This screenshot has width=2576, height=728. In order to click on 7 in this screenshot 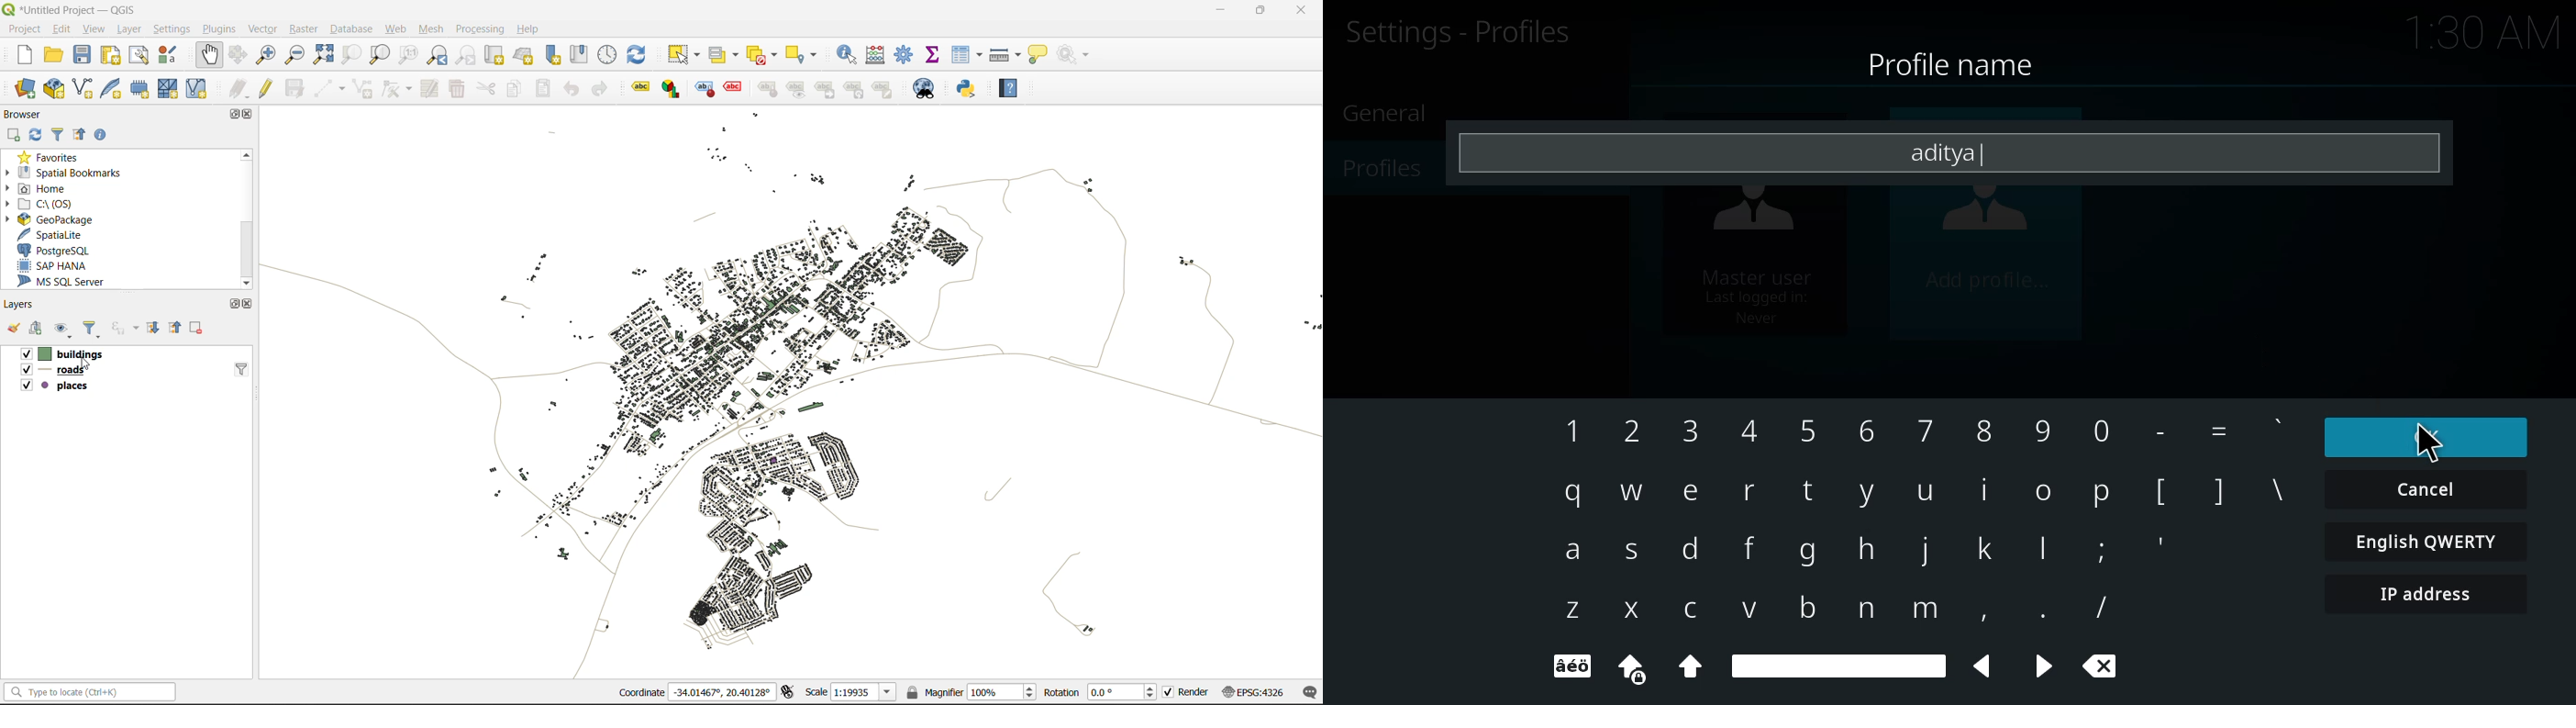, I will do `click(1927, 431)`.